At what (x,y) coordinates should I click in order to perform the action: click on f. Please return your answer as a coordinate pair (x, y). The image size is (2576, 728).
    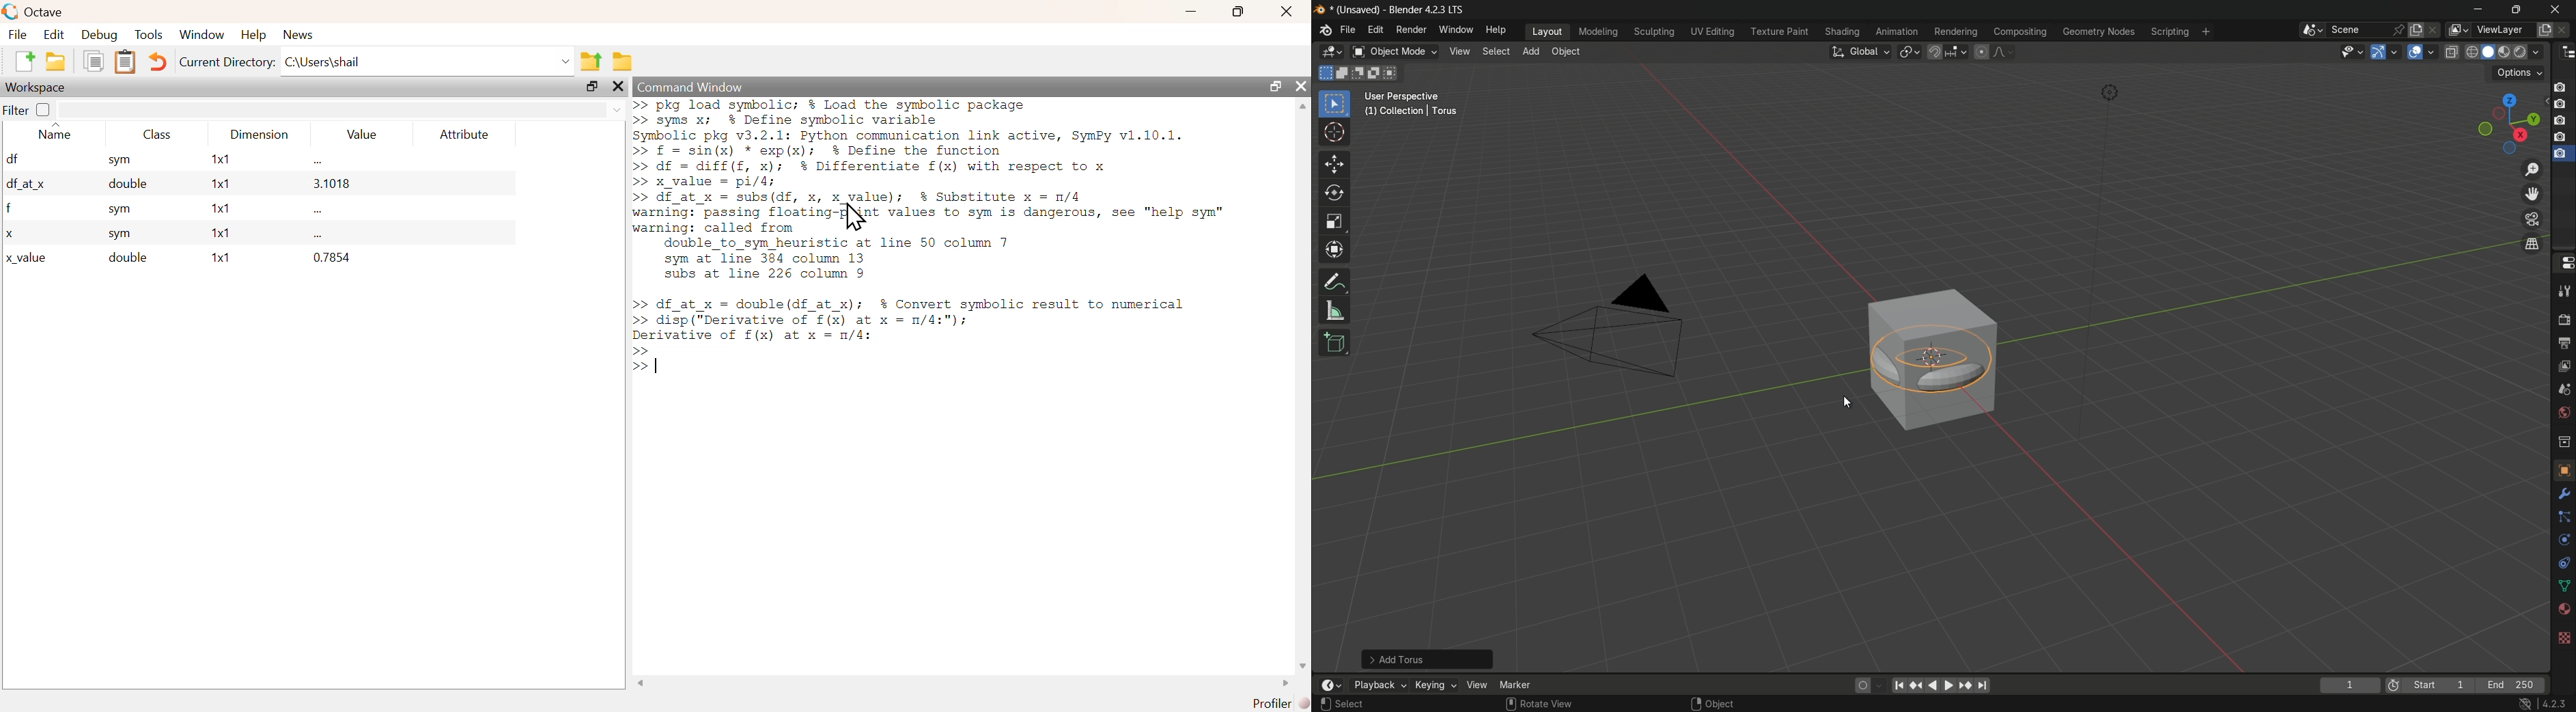
    Looking at the image, I should click on (10, 209).